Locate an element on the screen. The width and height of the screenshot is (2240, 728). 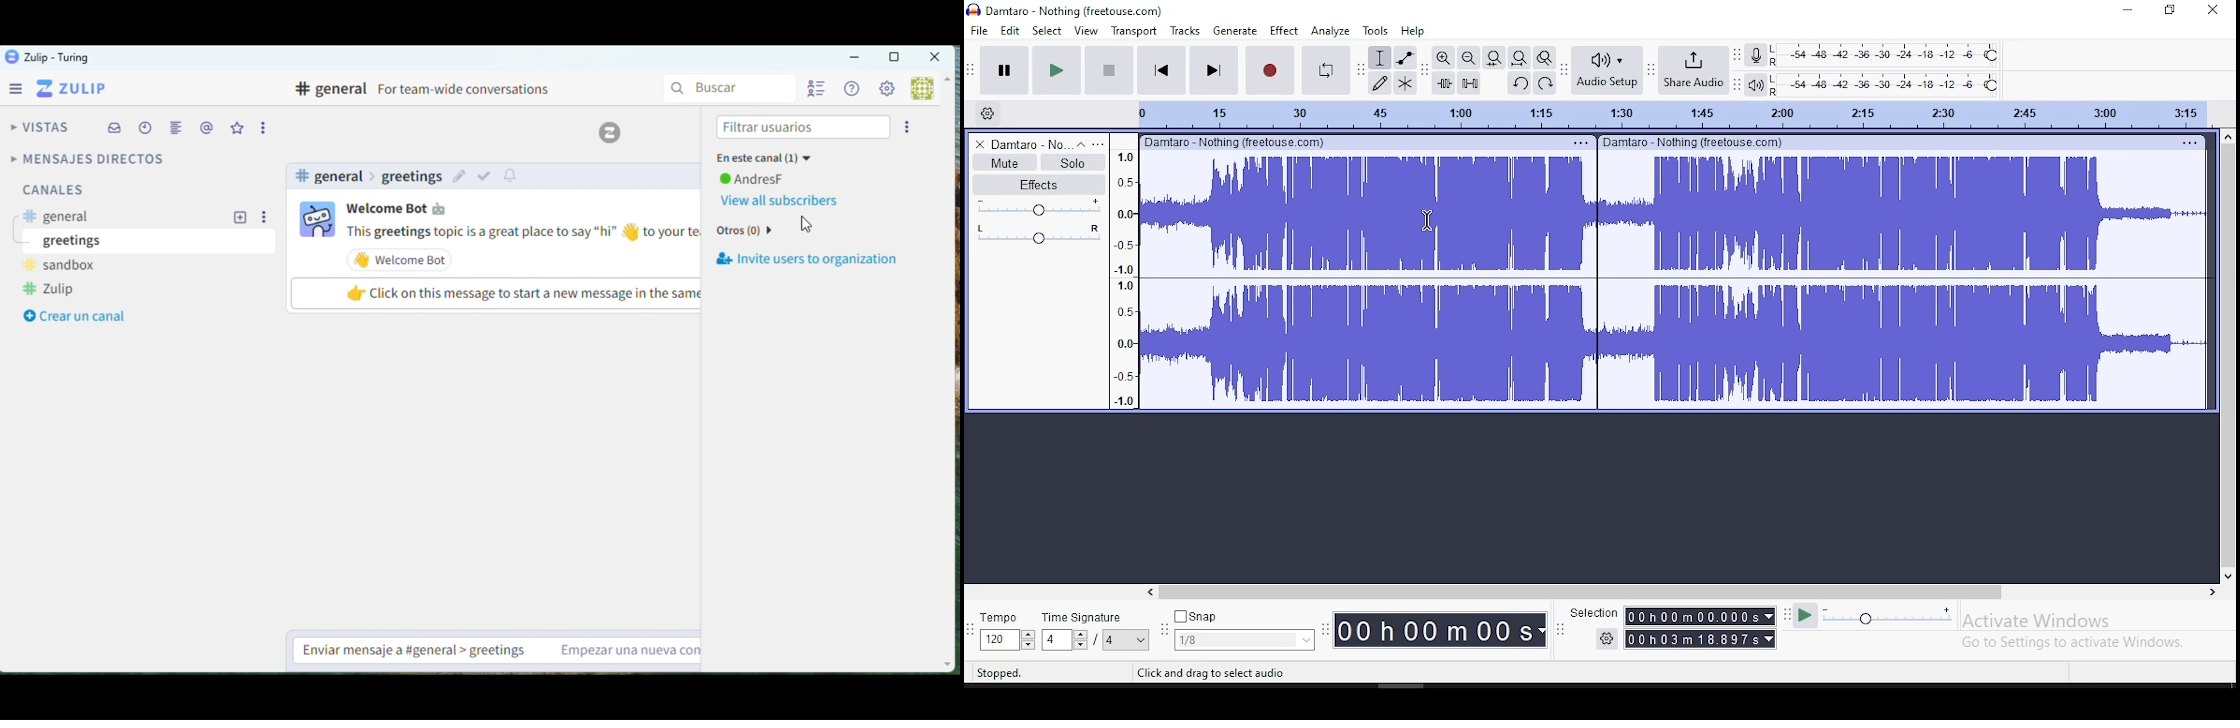
cursor is located at coordinates (1427, 220).